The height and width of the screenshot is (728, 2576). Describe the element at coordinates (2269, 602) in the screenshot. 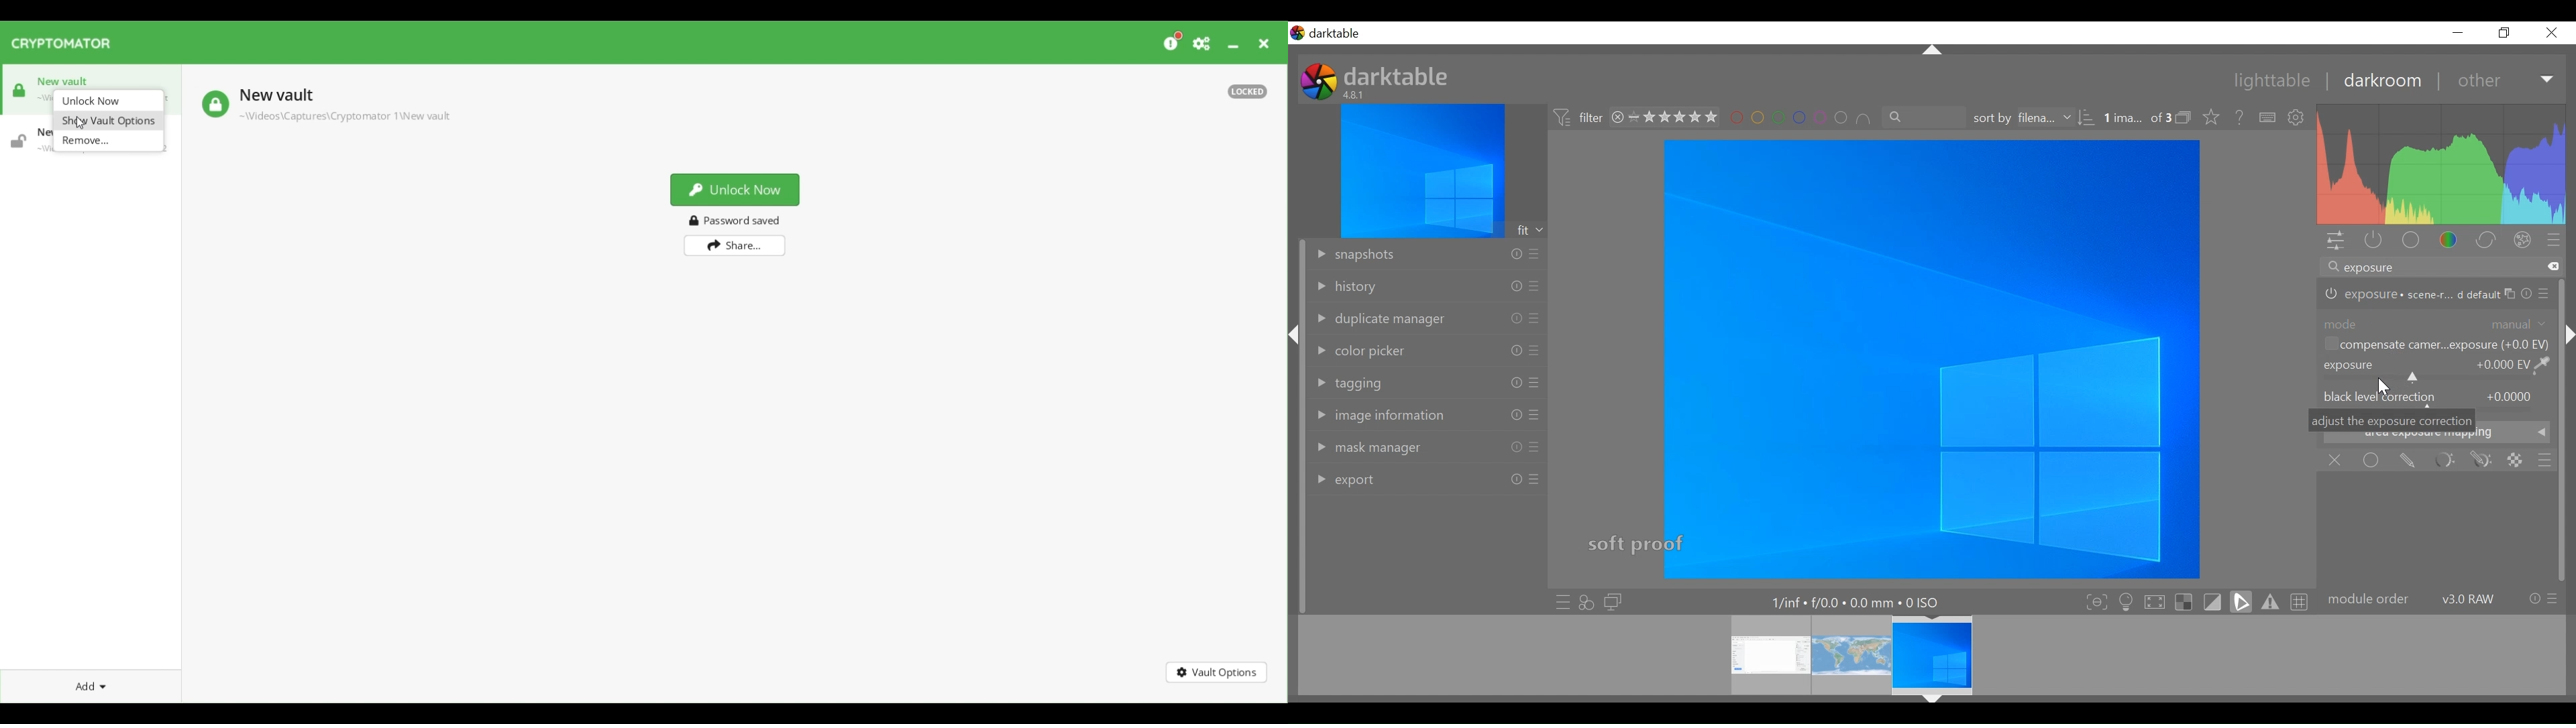

I see `toggle gamut checking` at that location.